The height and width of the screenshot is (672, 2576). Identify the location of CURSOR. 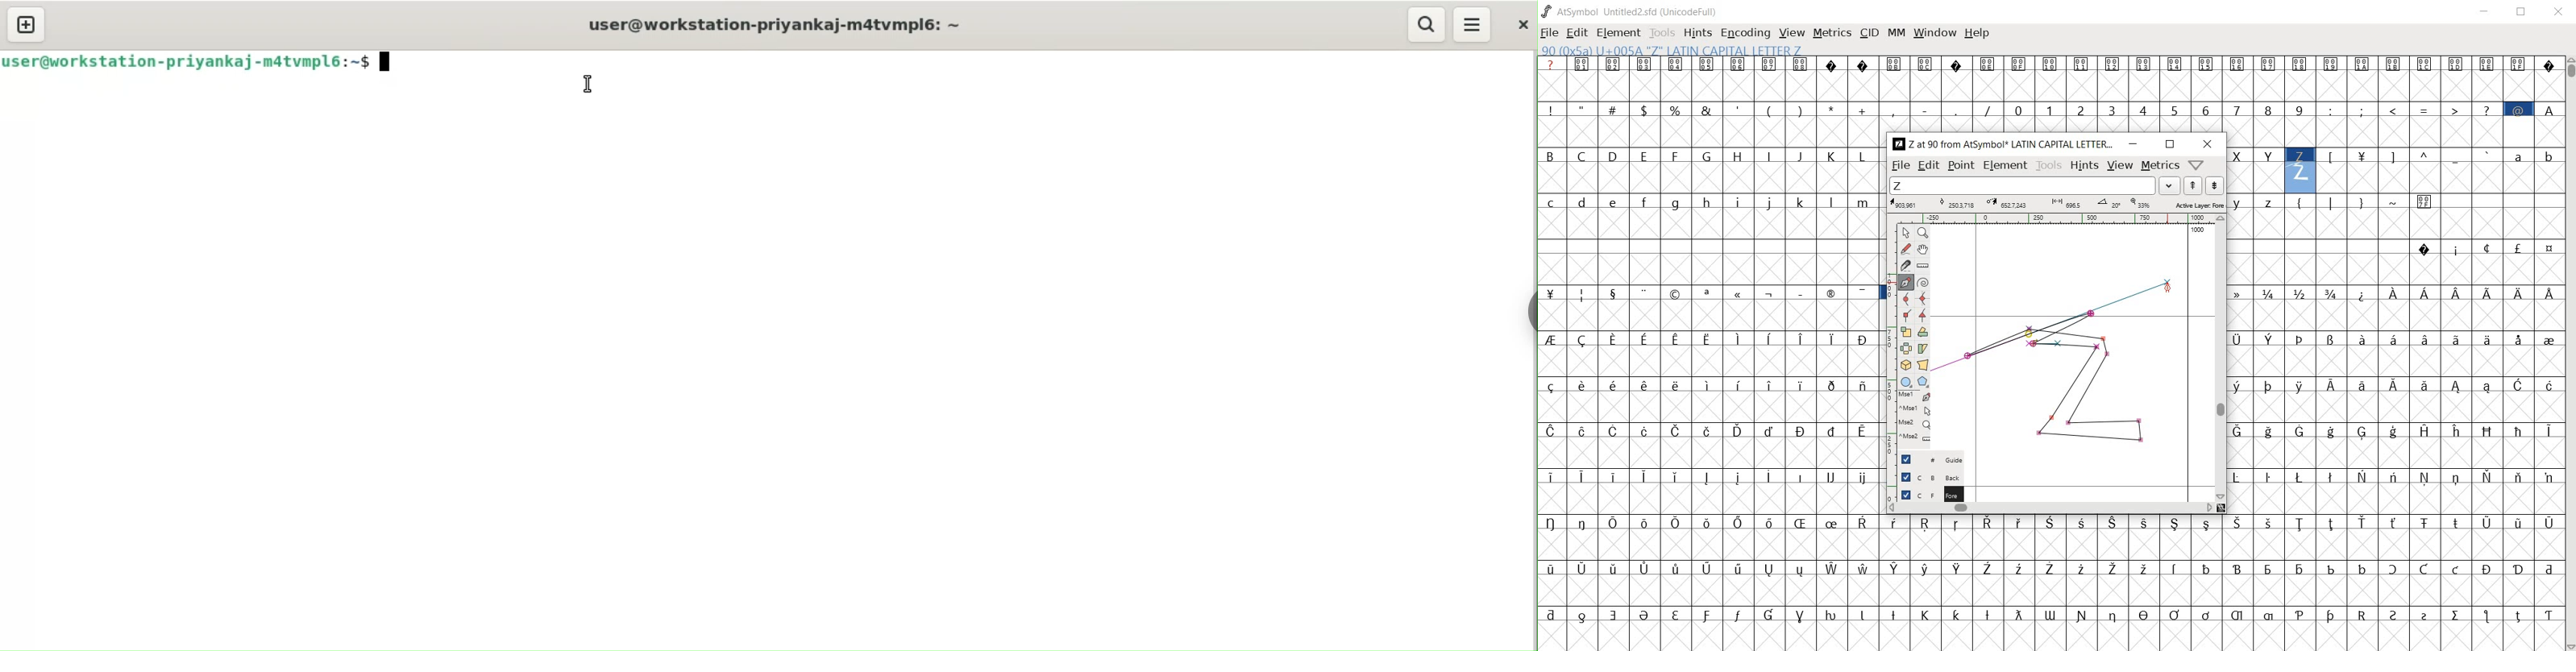
(2170, 289).